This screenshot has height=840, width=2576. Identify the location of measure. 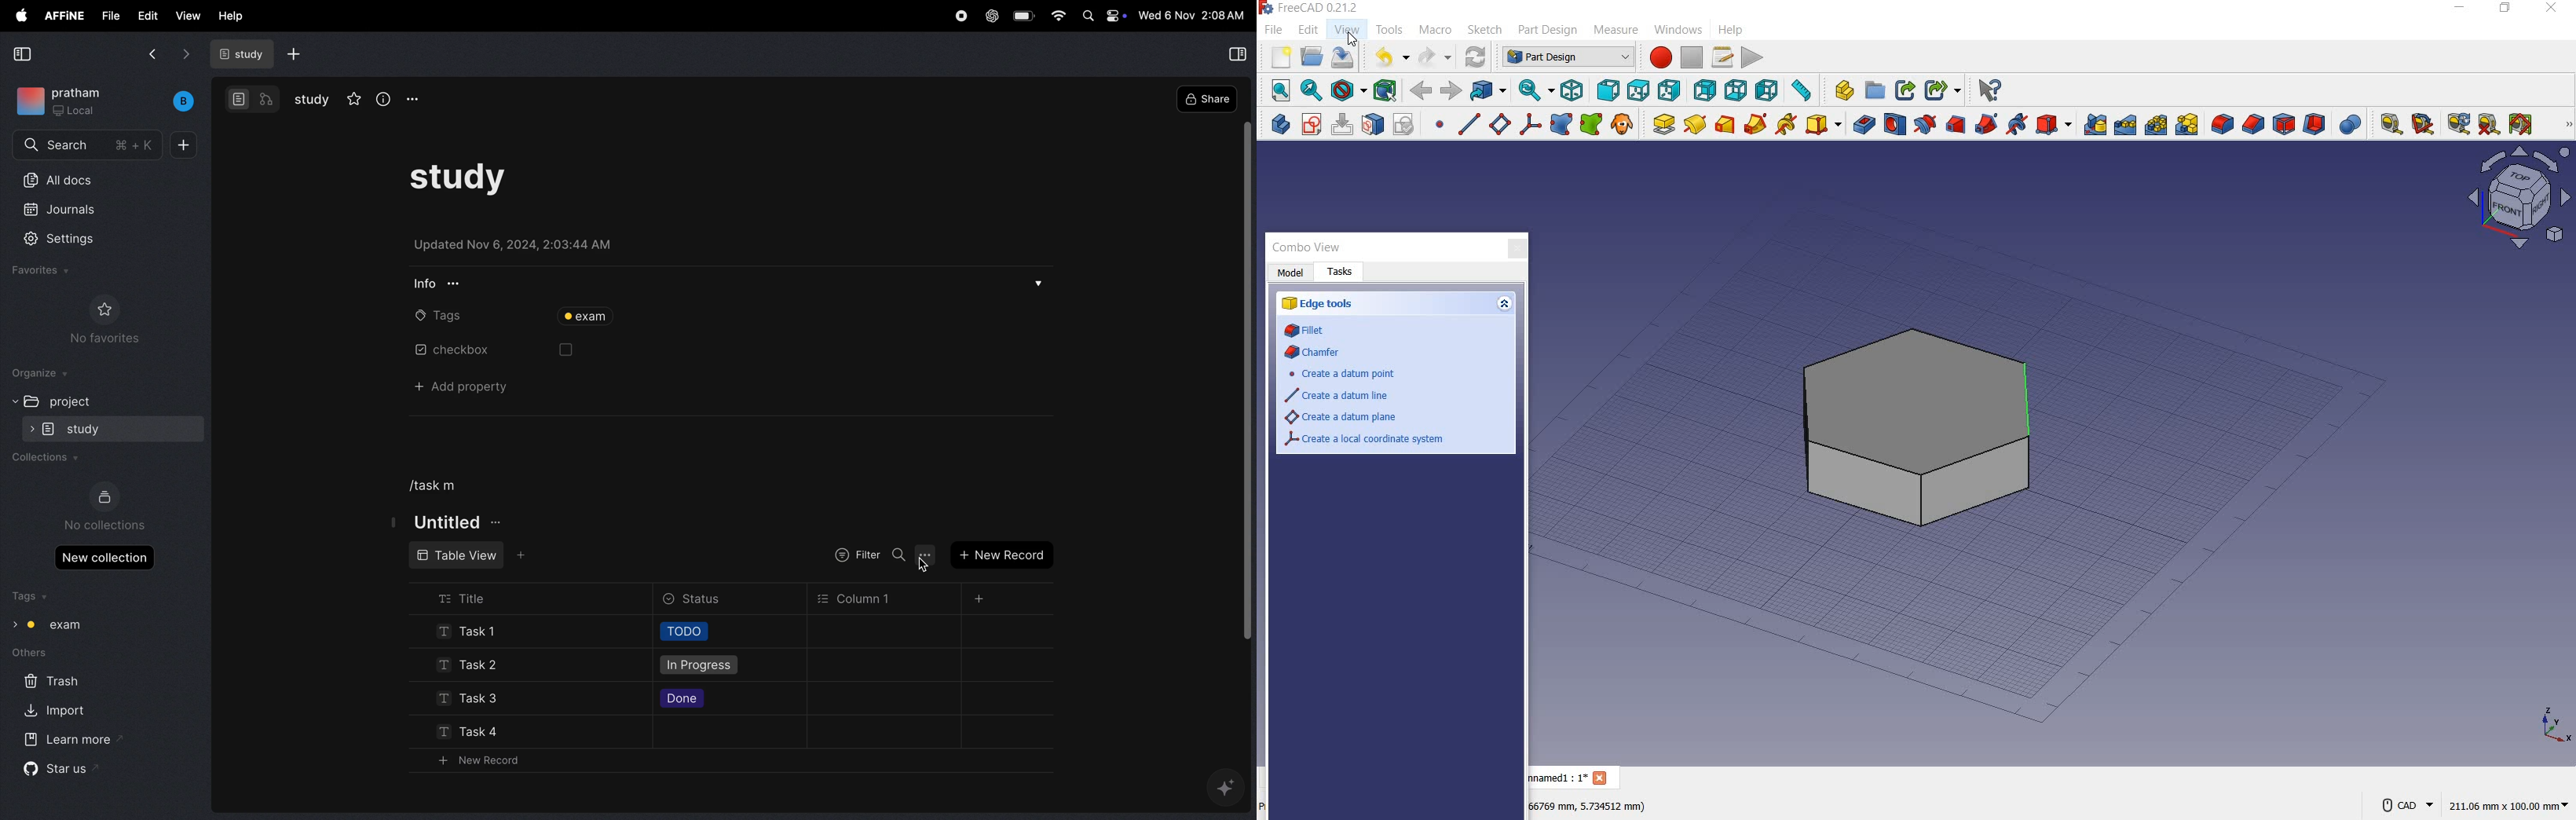
(1617, 29).